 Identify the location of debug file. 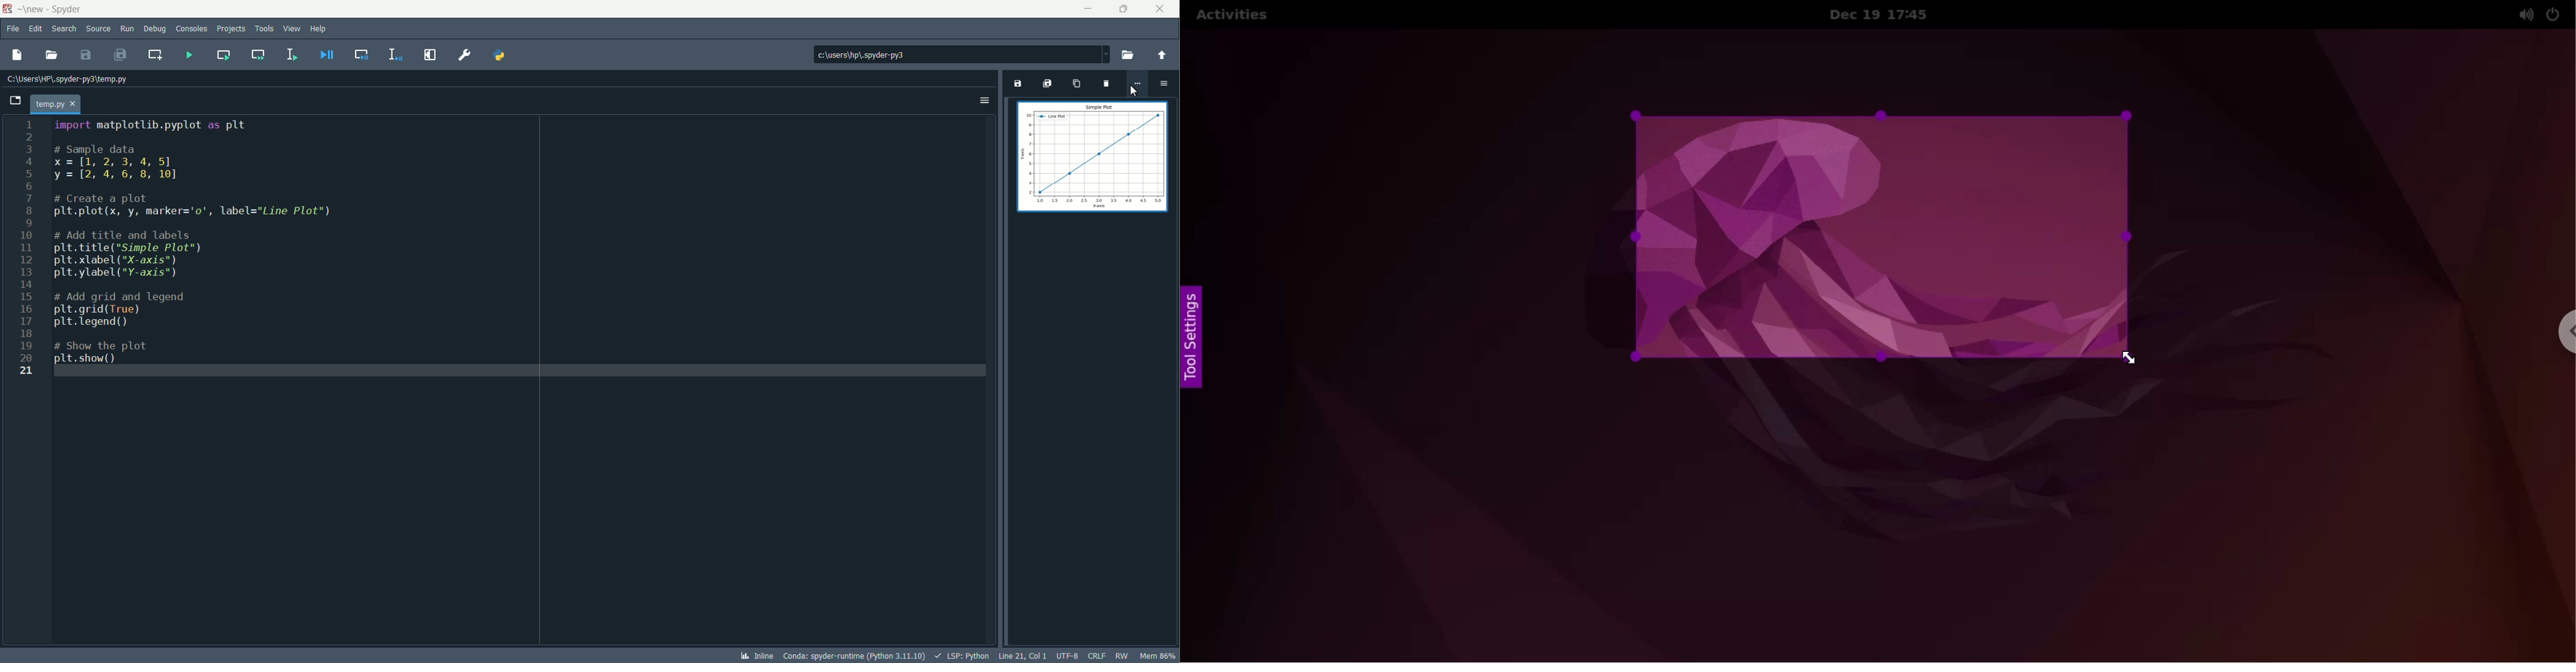
(326, 55).